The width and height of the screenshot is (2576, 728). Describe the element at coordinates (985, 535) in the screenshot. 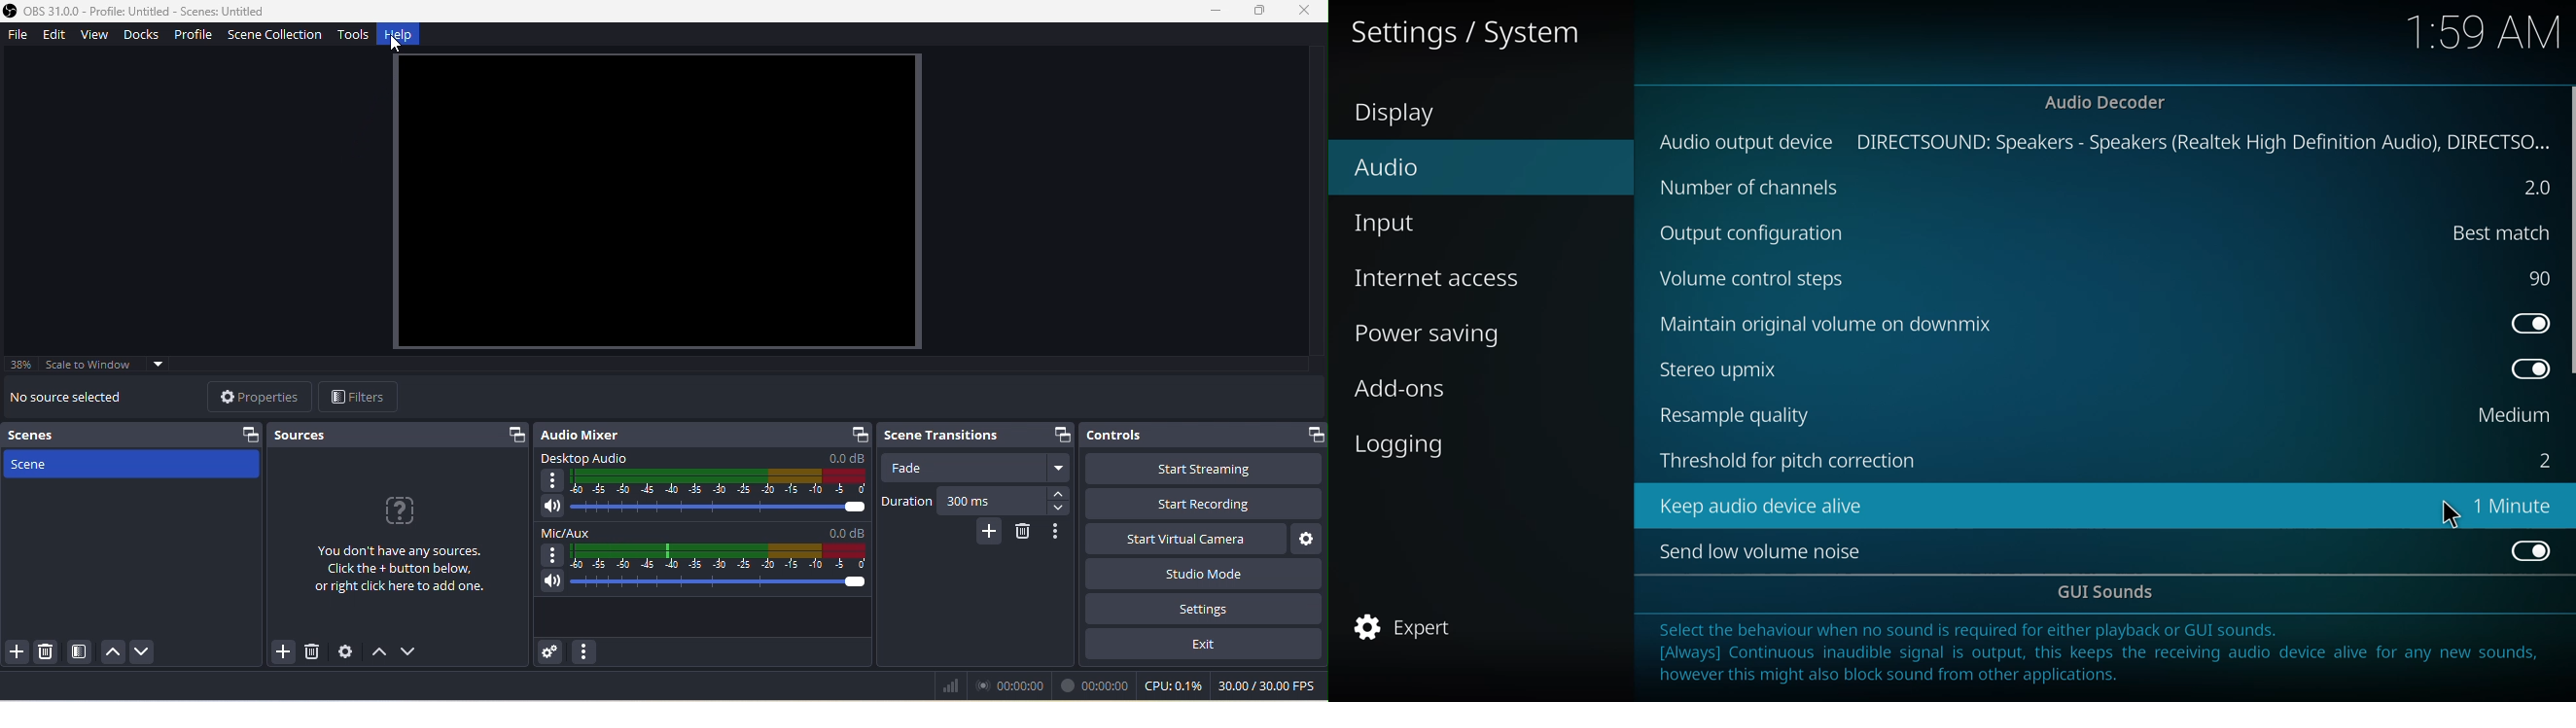

I see `add configurable transition` at that location.